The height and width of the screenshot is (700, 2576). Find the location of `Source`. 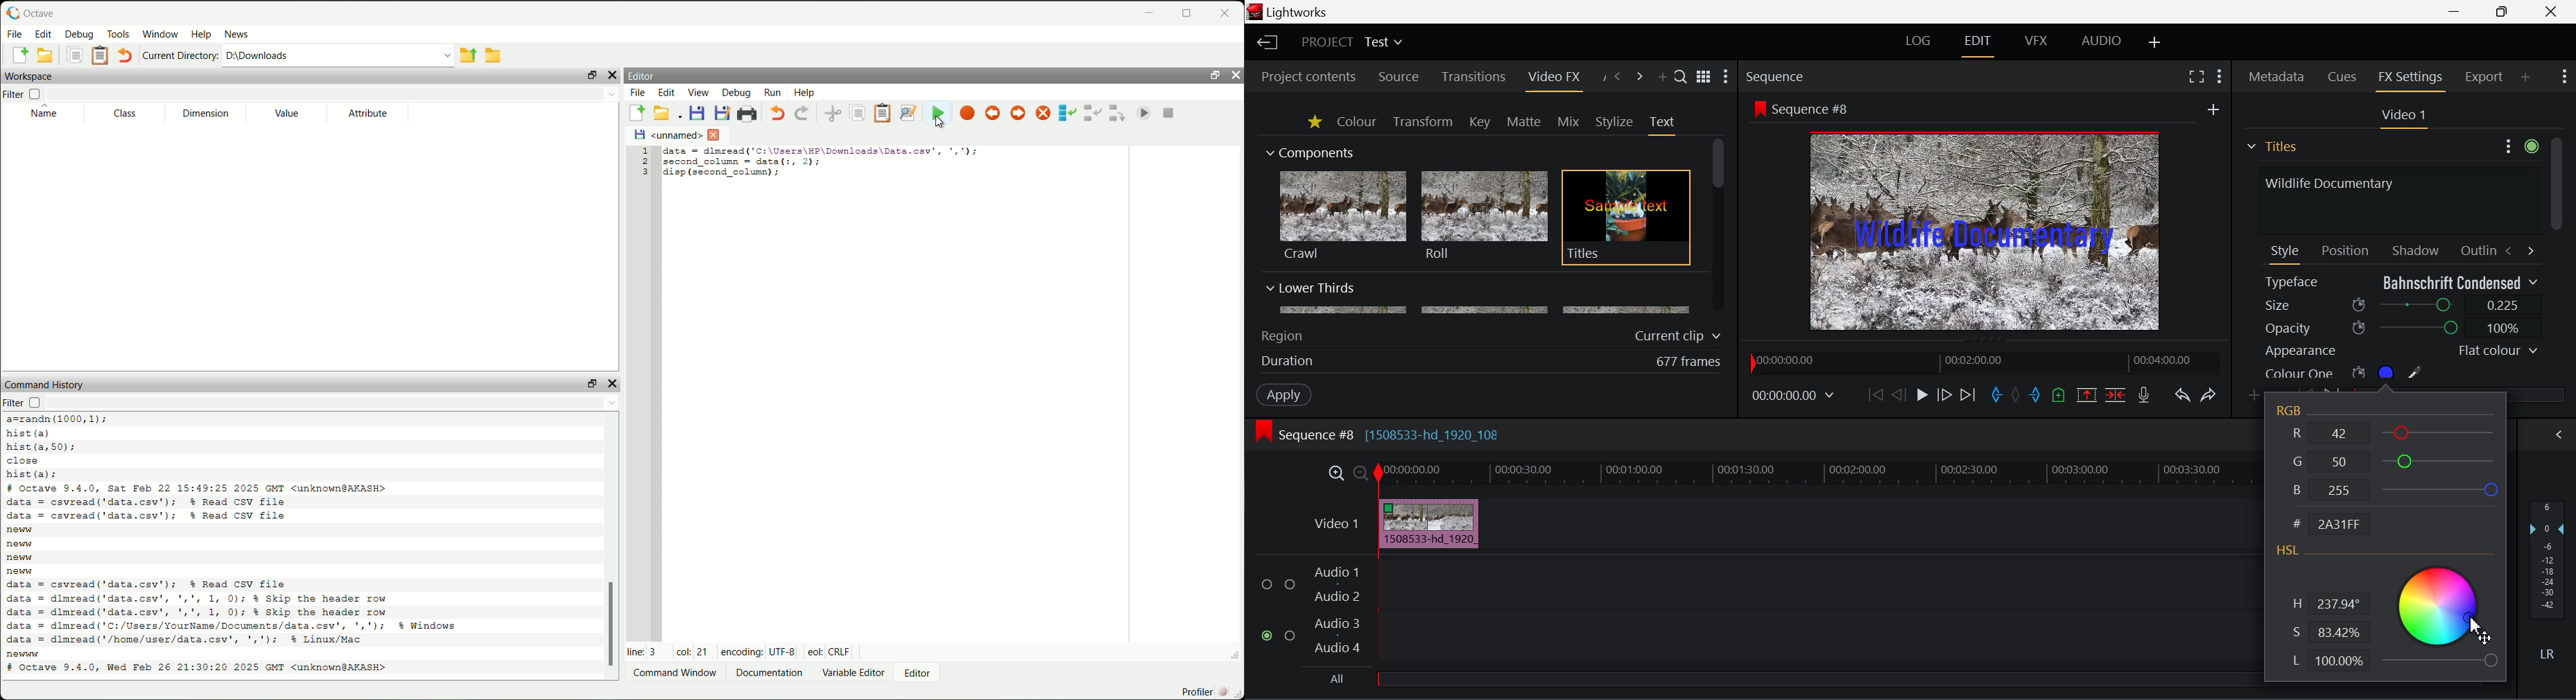

Source is located at coordinates (1399, 78).